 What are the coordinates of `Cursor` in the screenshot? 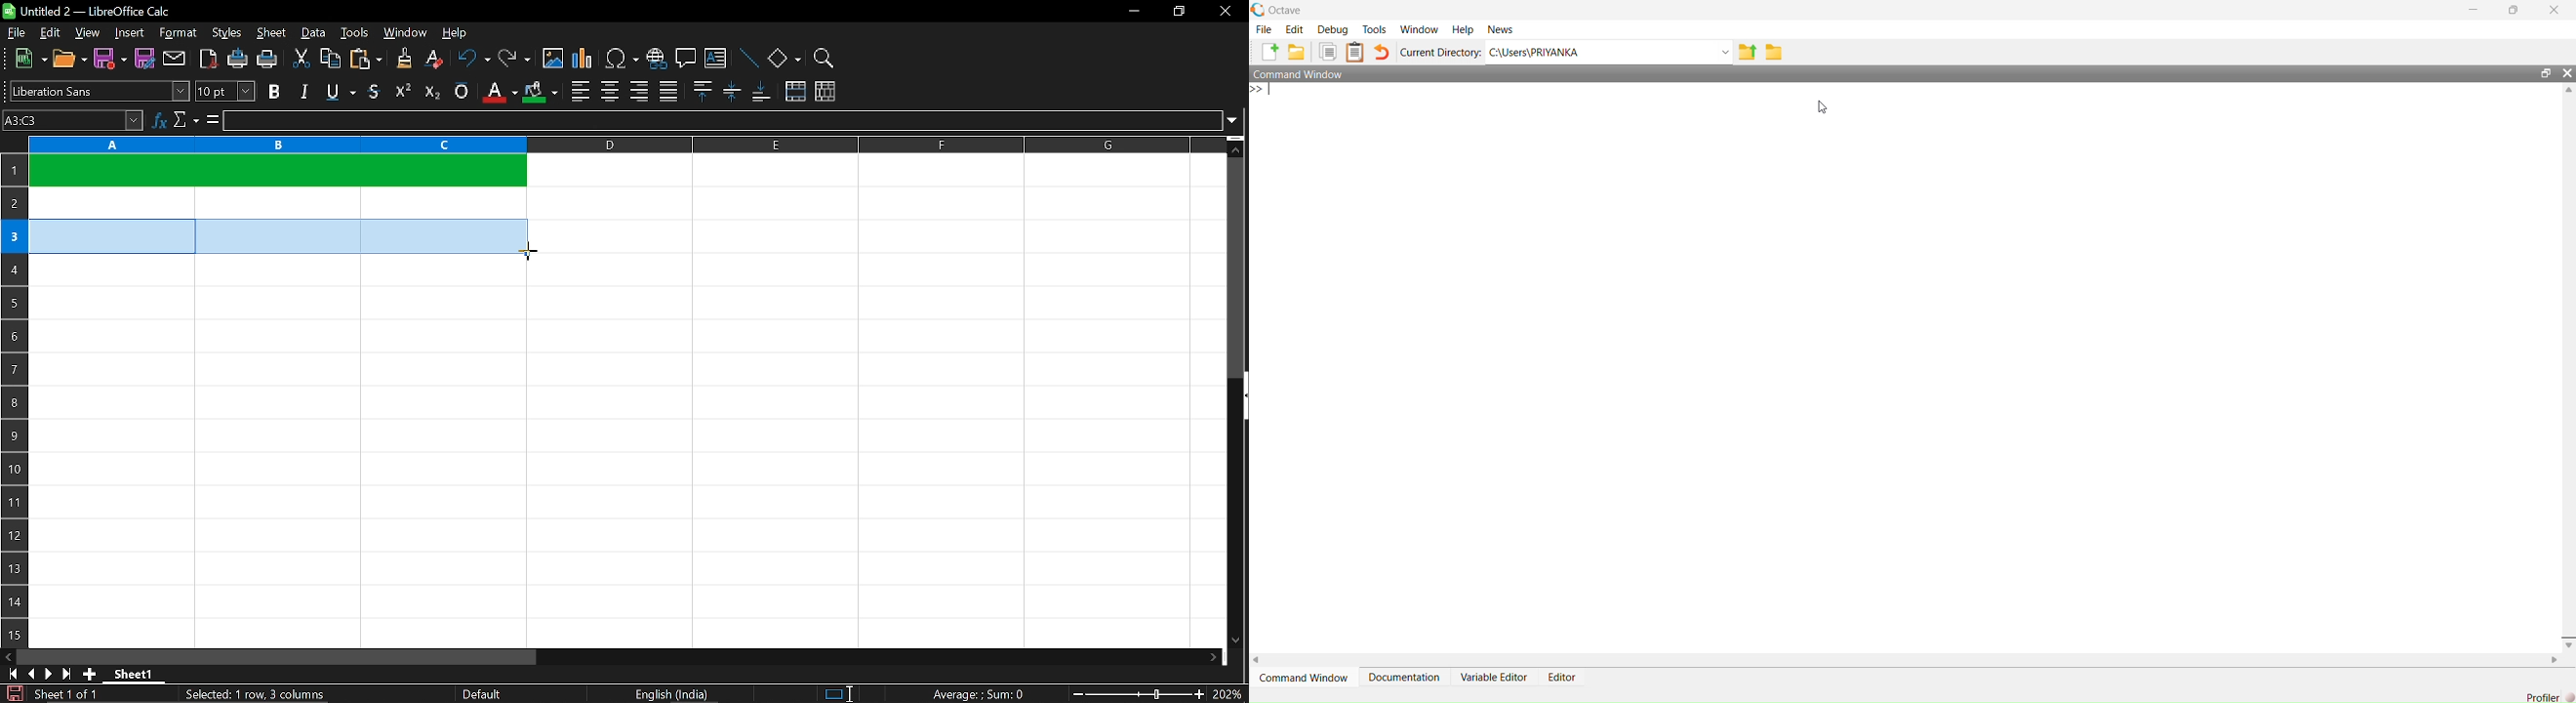 It's located at (532, 256).